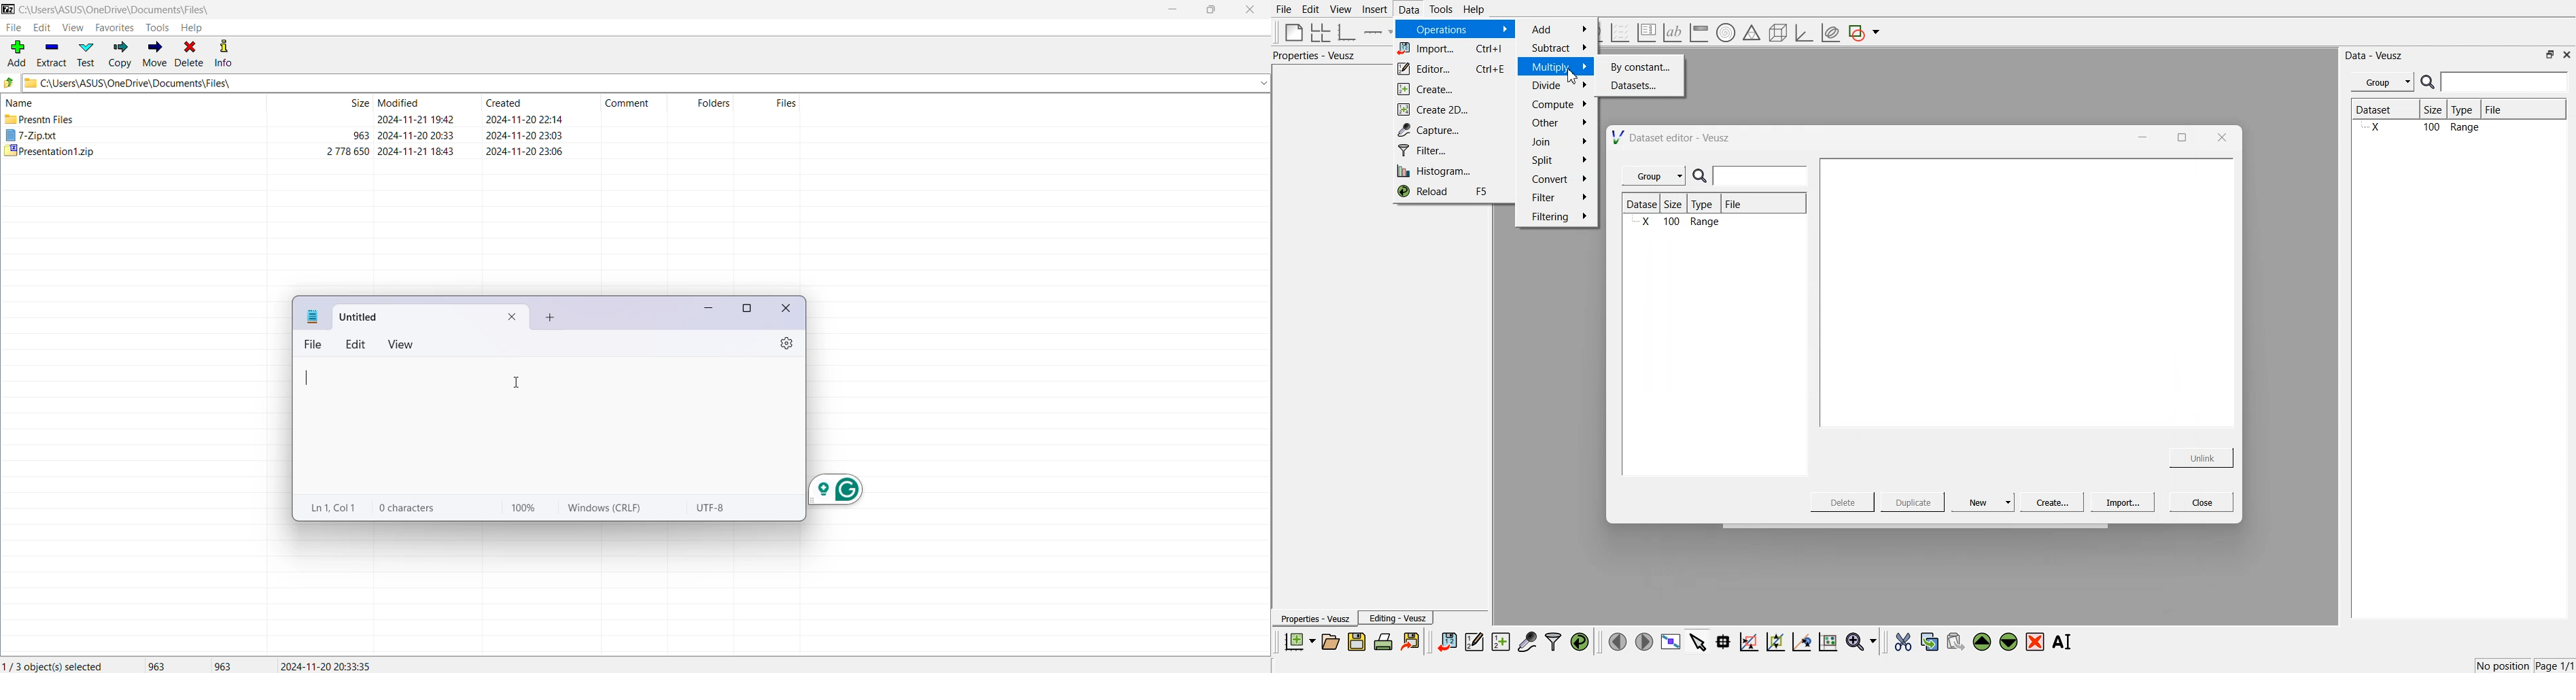 The height and width of the screenshot is (700, 2576). Describe the element at coordinates (313, 316) in the screenshot. I see `notepad icon` at that location.